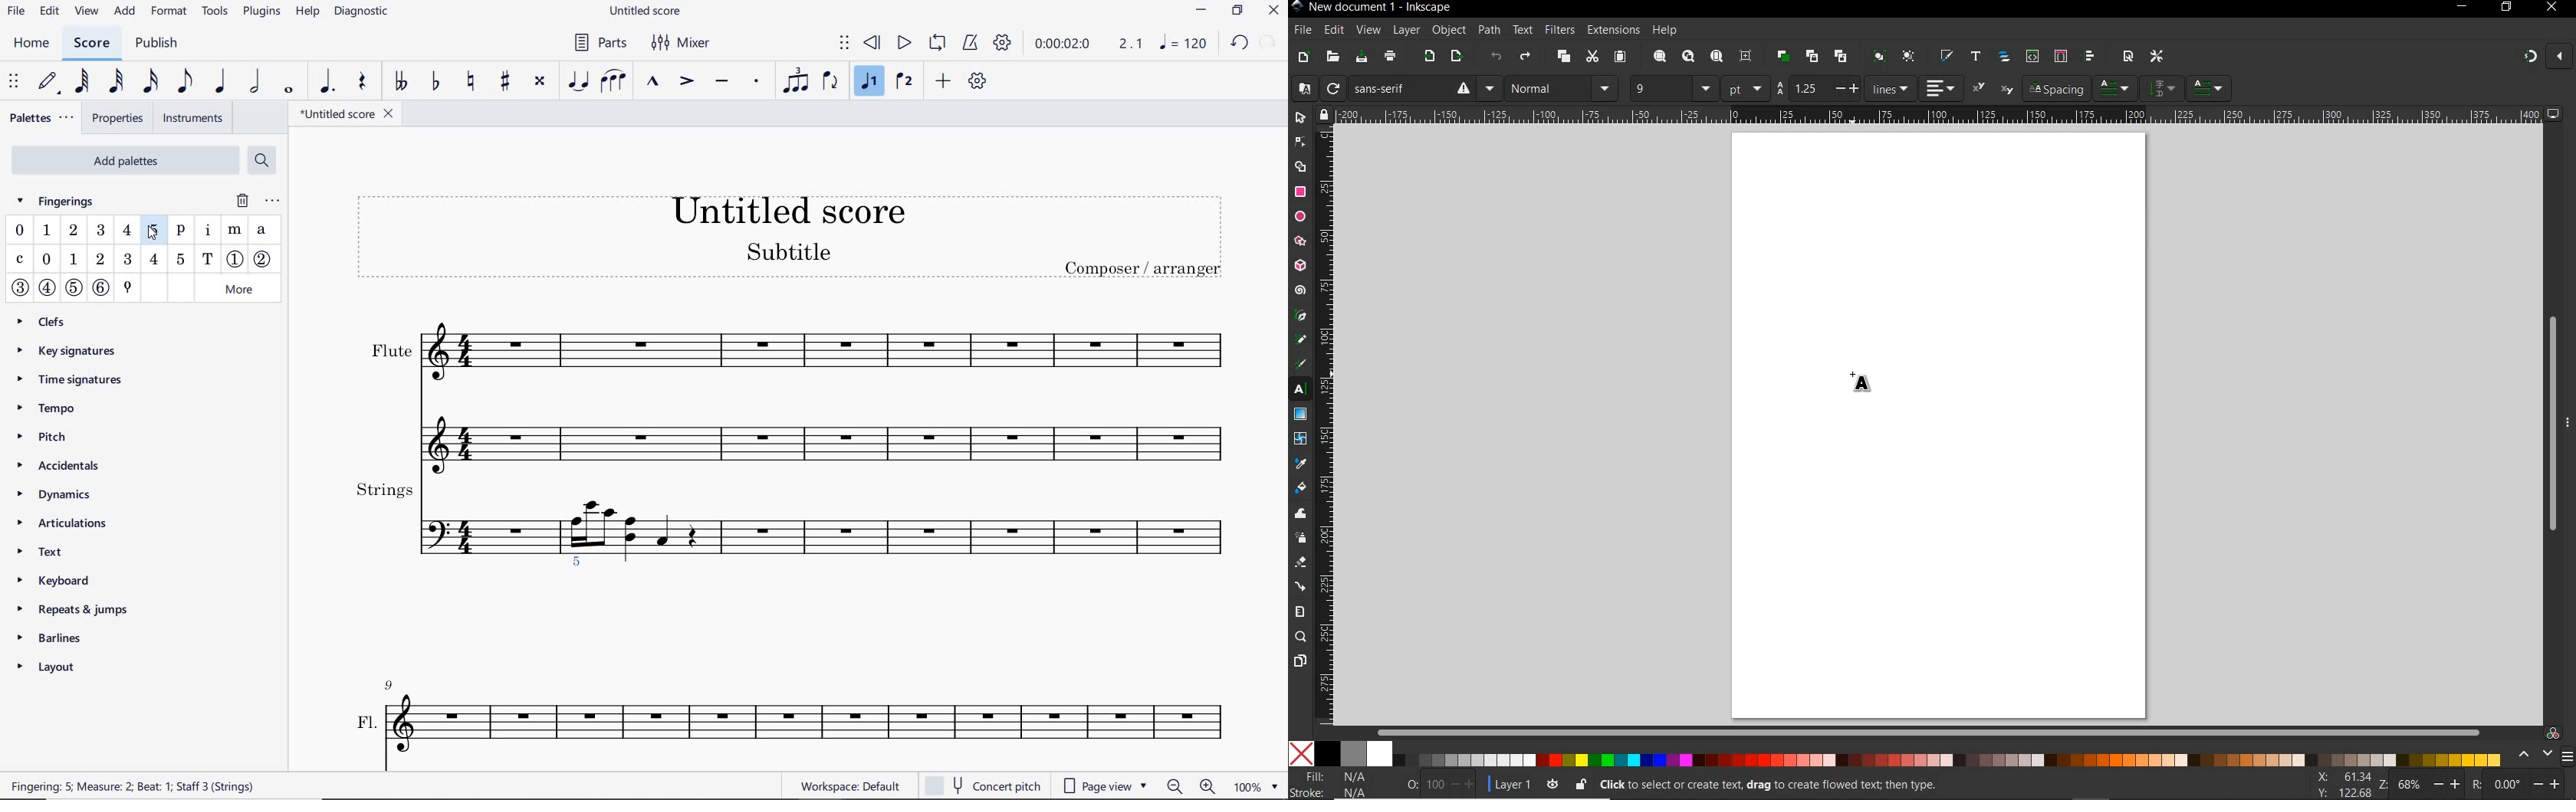  Describe the element at coordinates (1411, 88) in the screenshot. I see `sans-serif` at that location.